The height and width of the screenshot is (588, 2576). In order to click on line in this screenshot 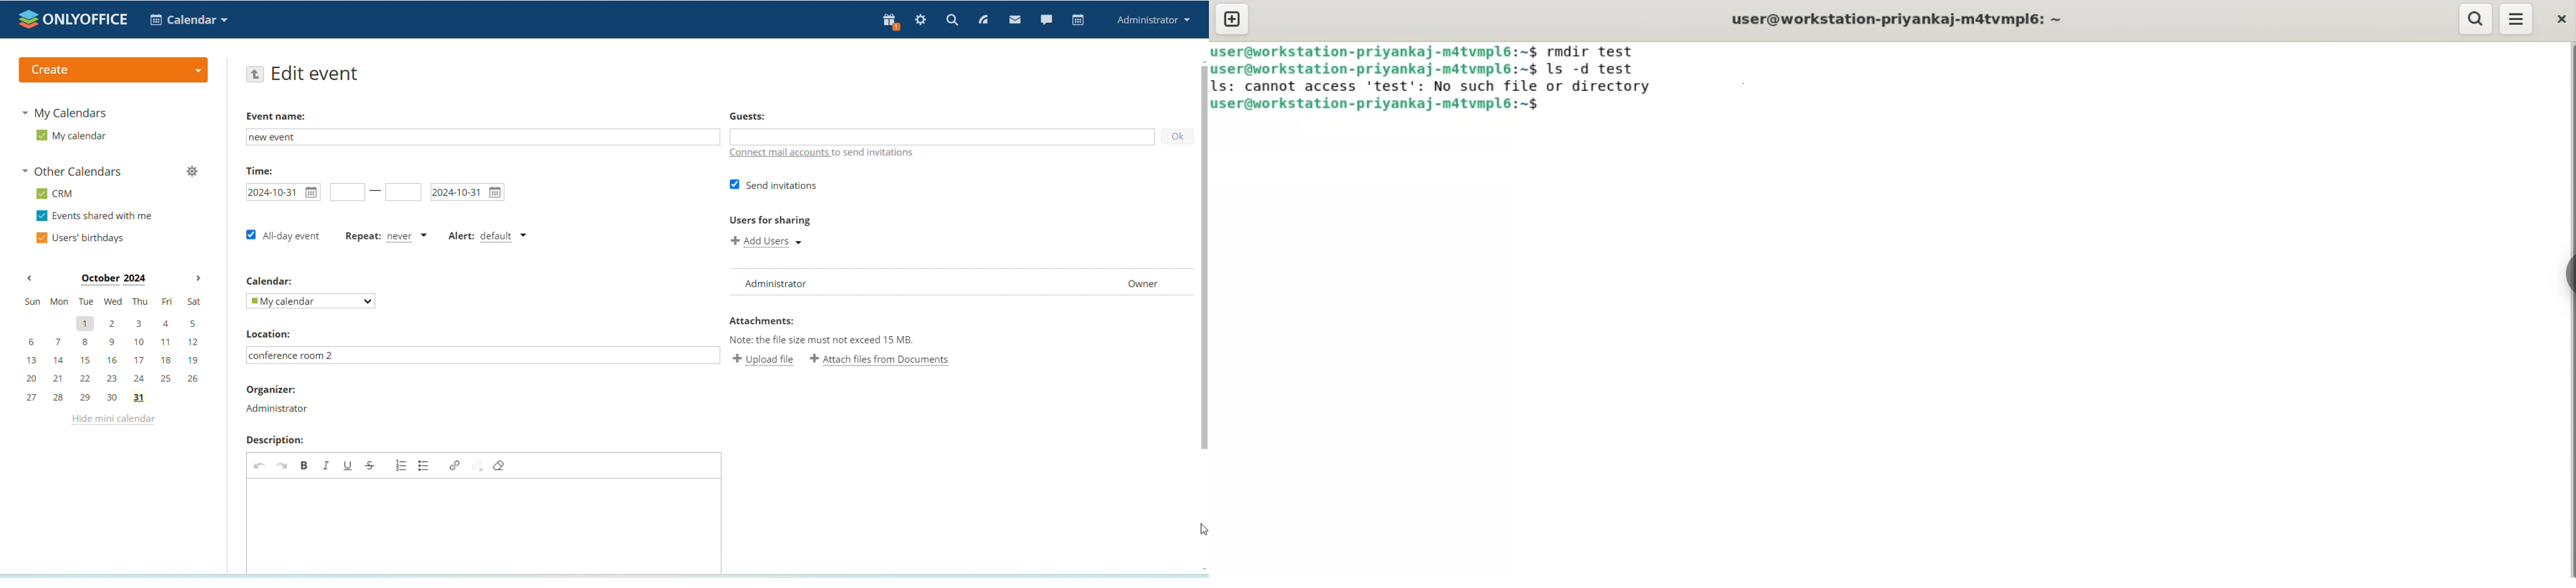, I will do `click(375, 191)`.